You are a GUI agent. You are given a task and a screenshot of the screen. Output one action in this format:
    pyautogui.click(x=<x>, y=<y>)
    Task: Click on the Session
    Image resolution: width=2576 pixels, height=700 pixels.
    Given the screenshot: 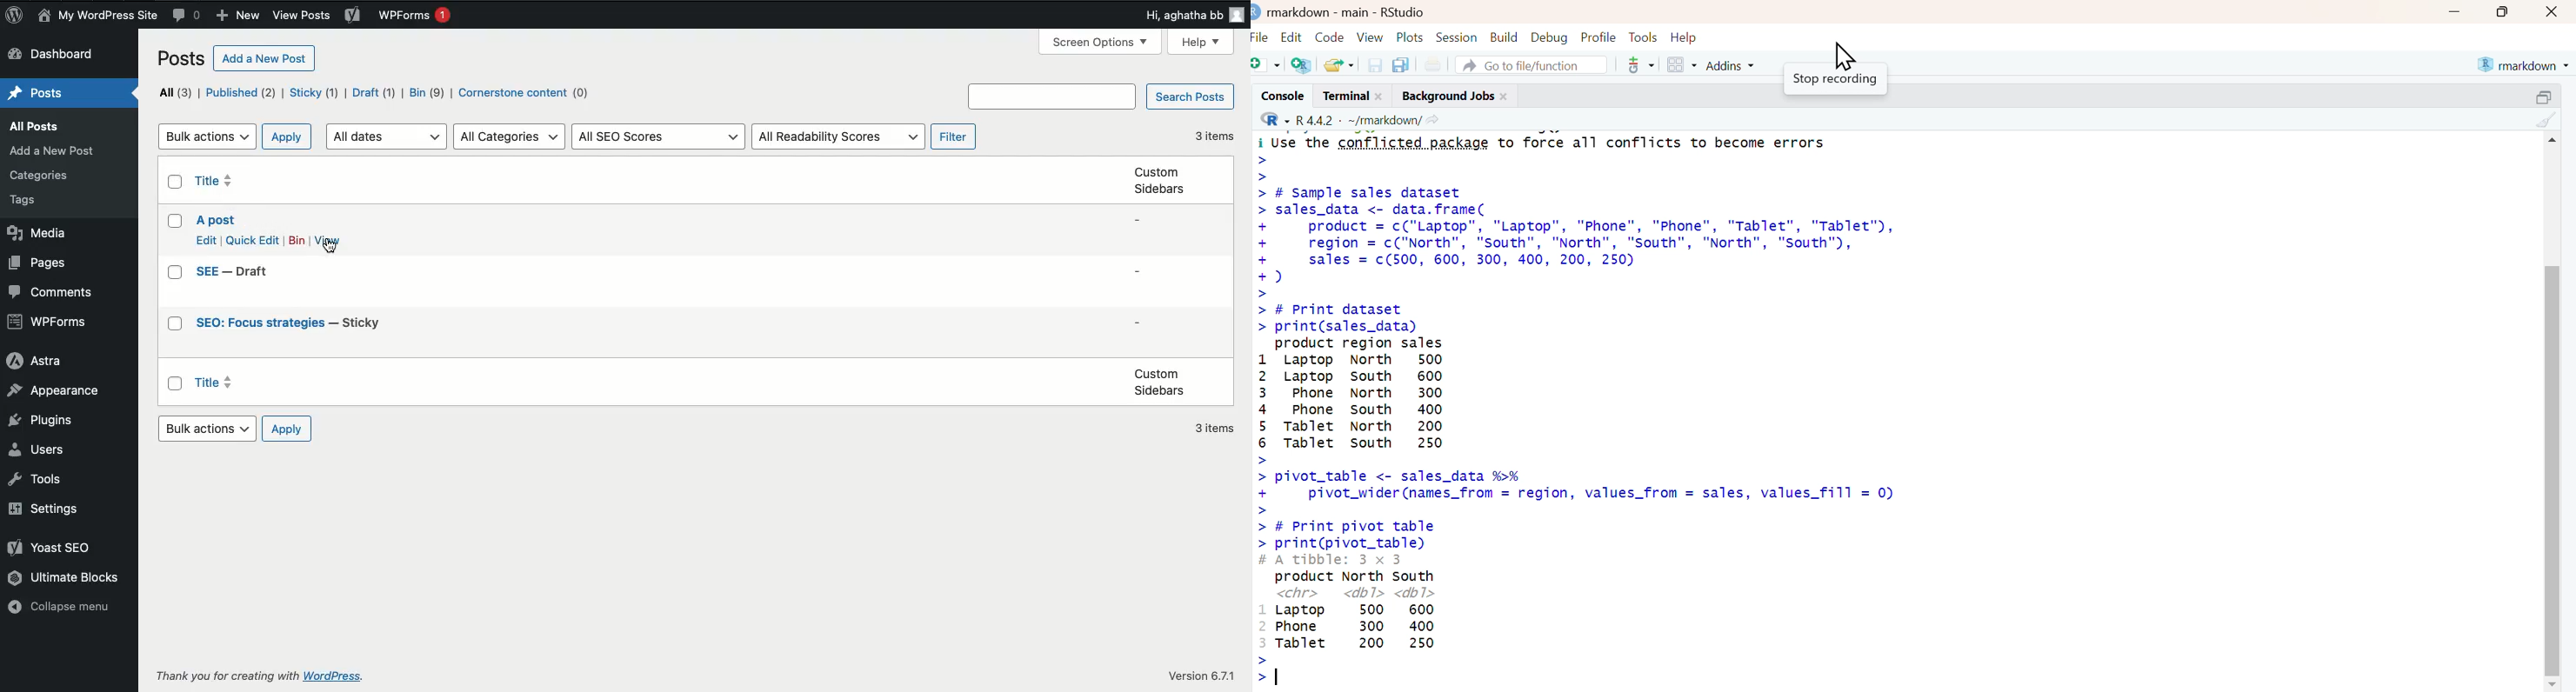 What is the action you would take?
    pyautogui.click(x=1458, y=35)
    